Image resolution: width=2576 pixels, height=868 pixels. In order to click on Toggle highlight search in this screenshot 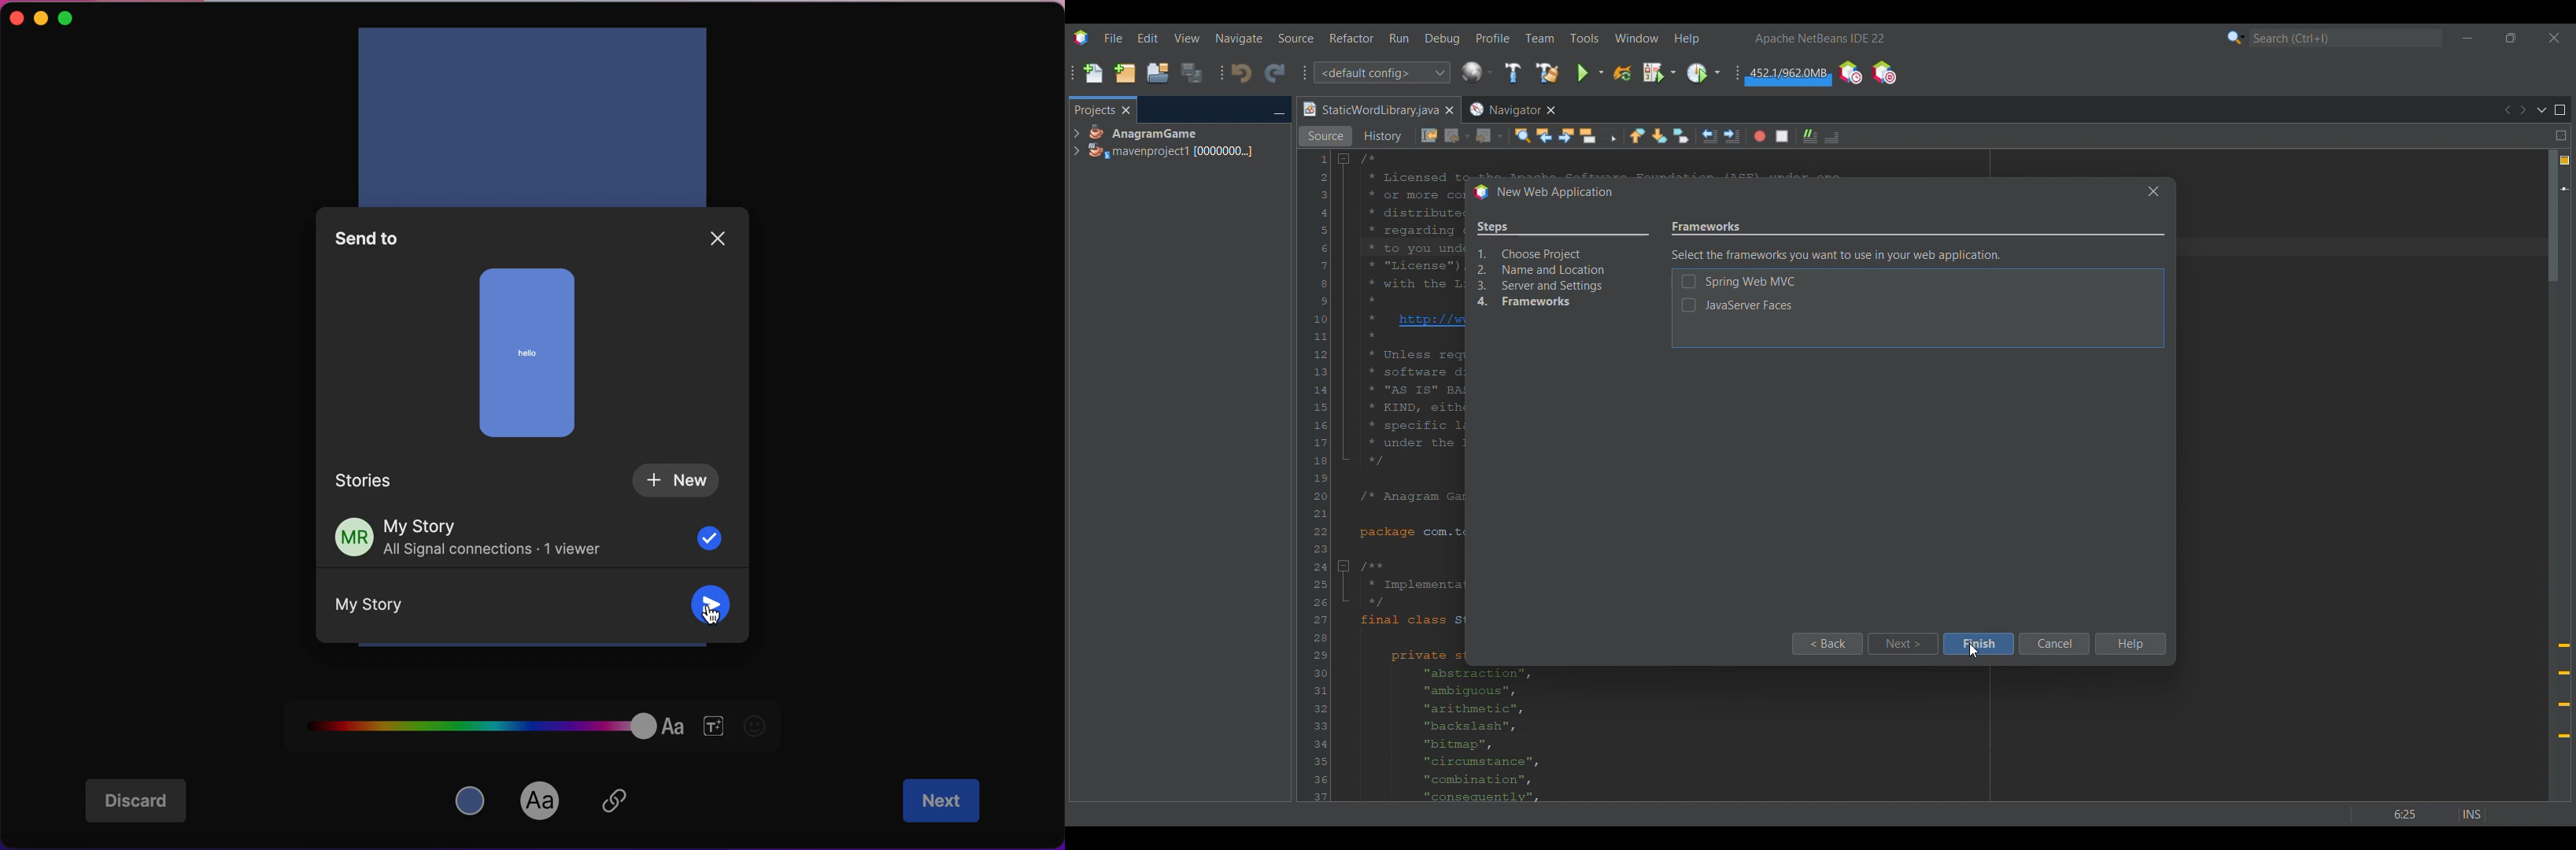, I will do `click(1587, 135)`.